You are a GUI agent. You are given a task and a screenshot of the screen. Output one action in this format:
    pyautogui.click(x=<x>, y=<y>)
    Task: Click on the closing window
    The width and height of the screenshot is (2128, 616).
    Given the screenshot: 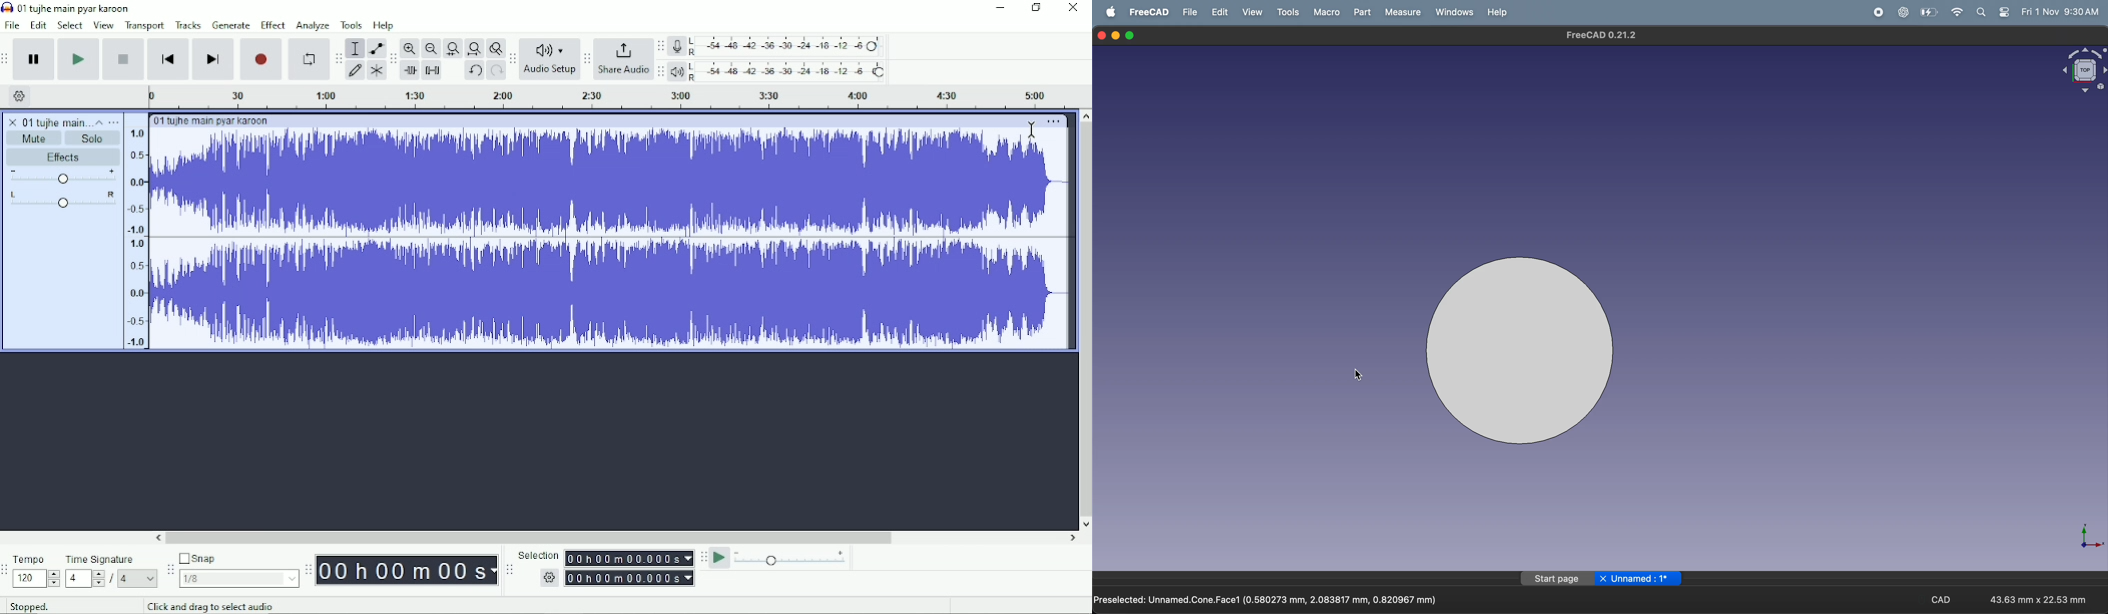 What is the action you would take?
    pyautogui.click(x=1102, y=35)
    